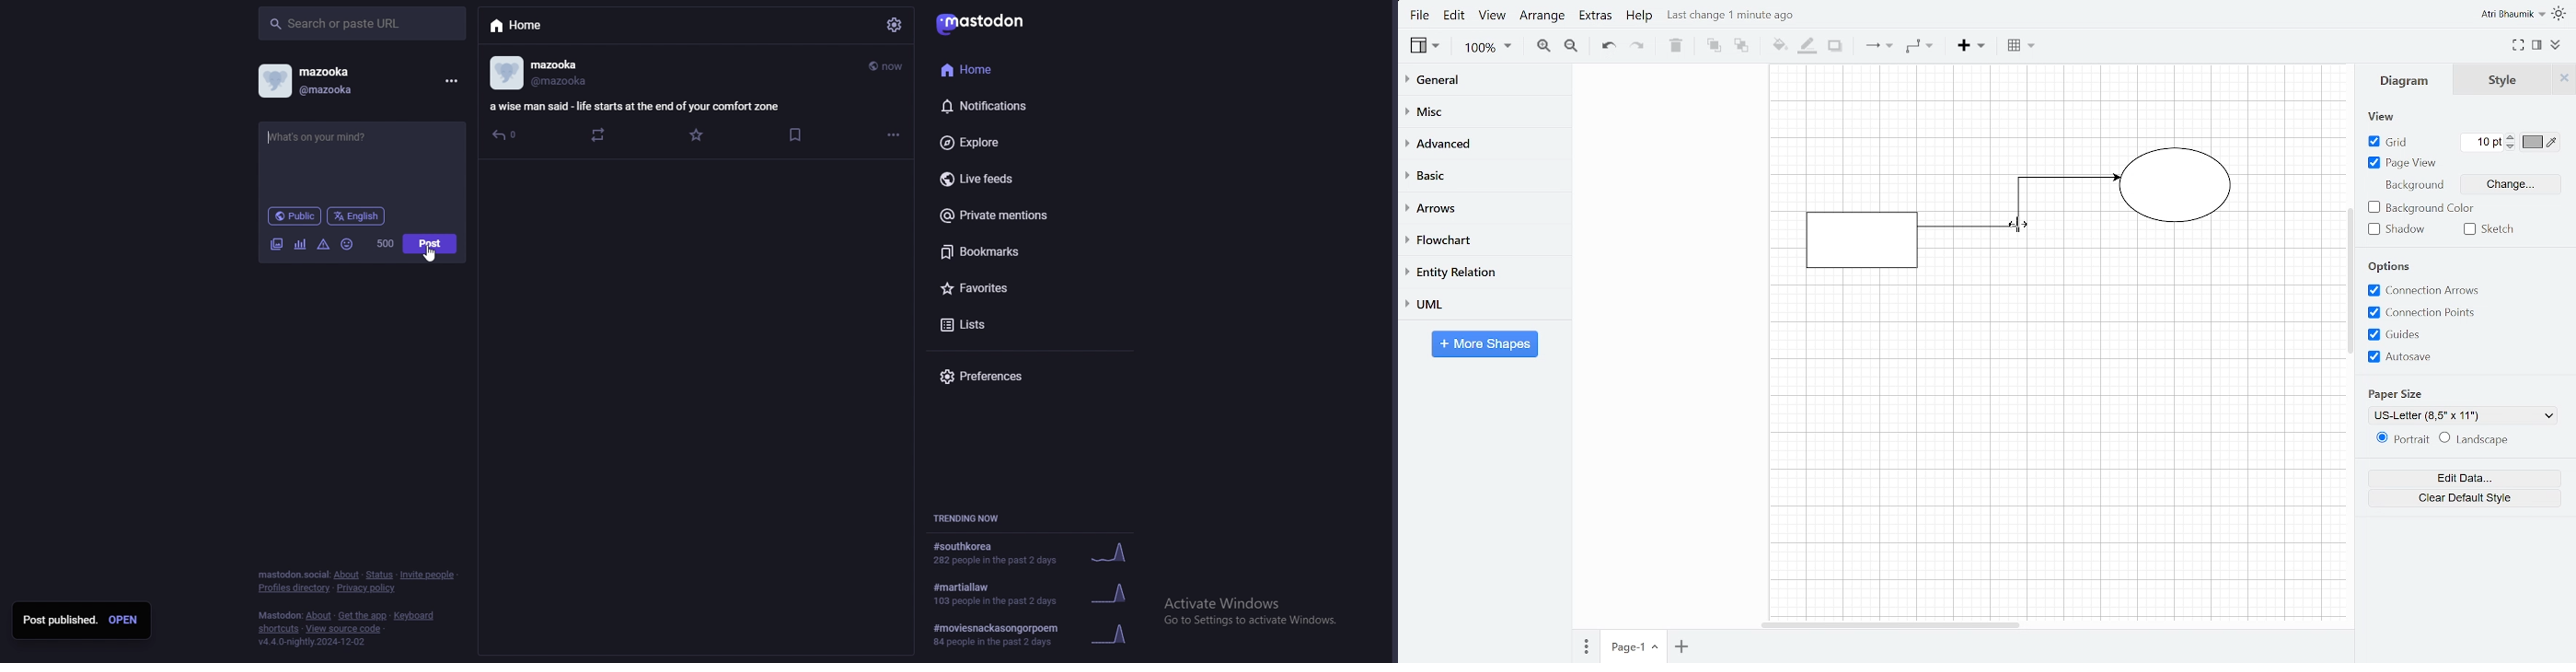  What do you see at coordinates (557, 25) in the screenshot?
I see `home` at bounding box center [557, 25].